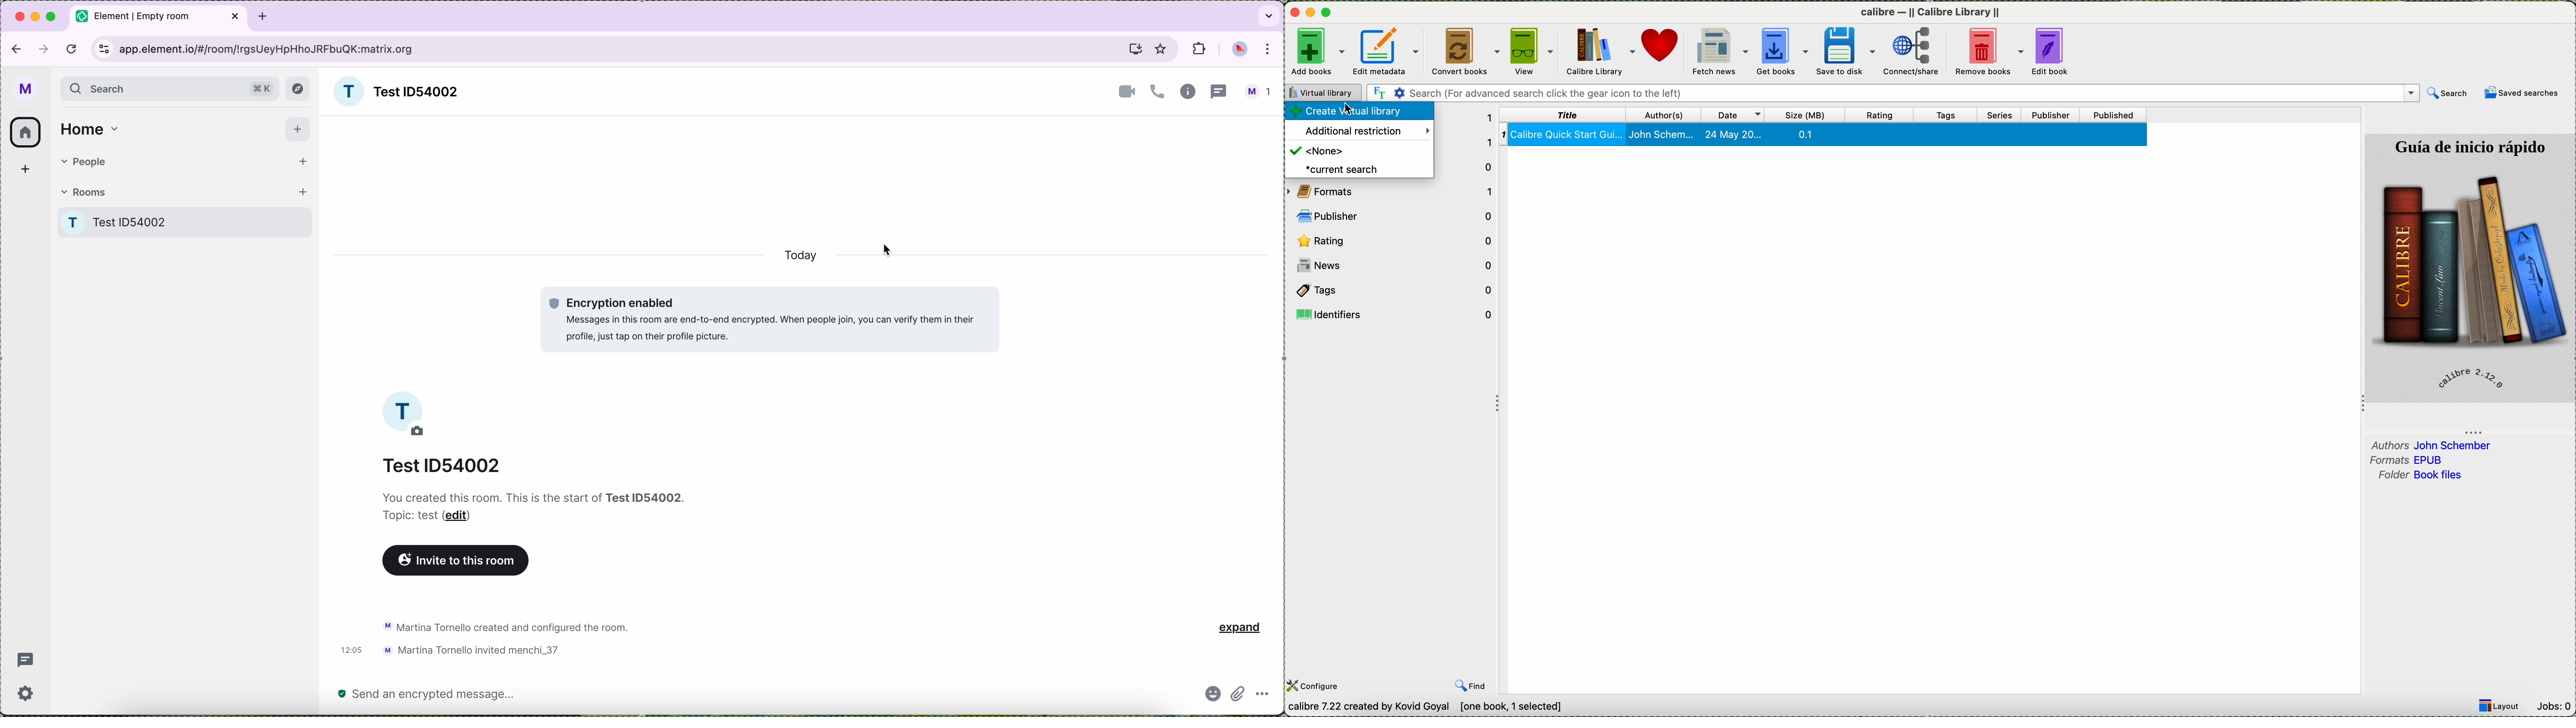 This screenshot has width=2576, height=728. Describe the element at coordinates (1219, 91) in the screenshot. I see `threads` at that location.